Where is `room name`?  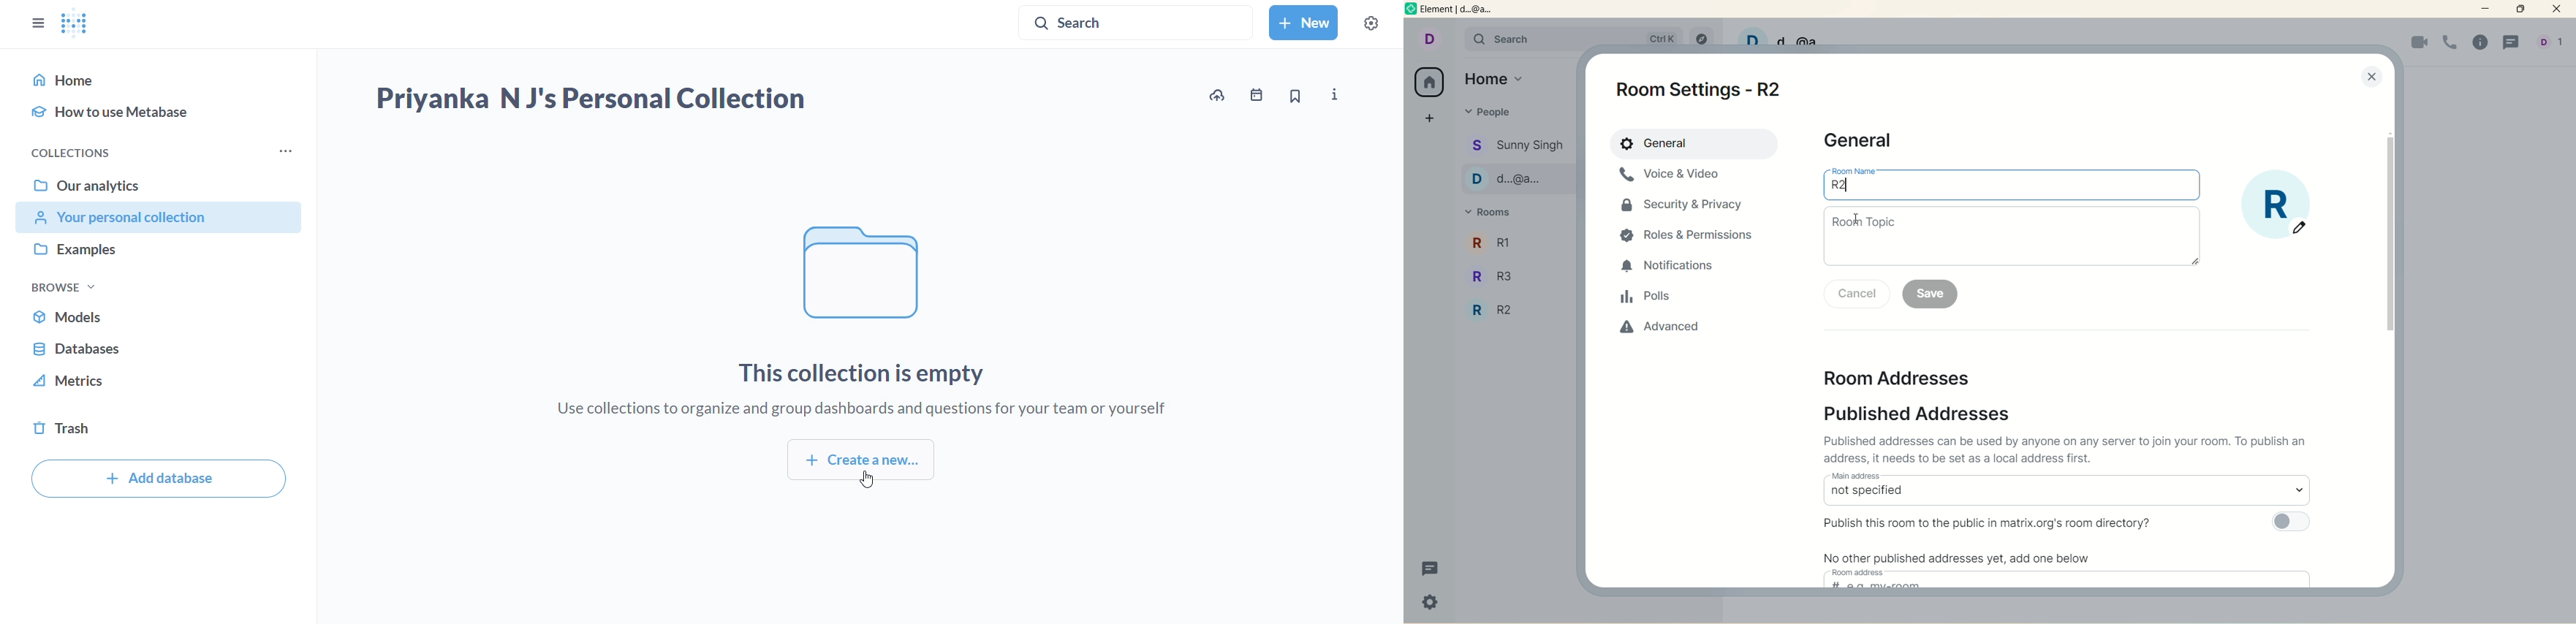
room name is located at coordinates (2012, 190).